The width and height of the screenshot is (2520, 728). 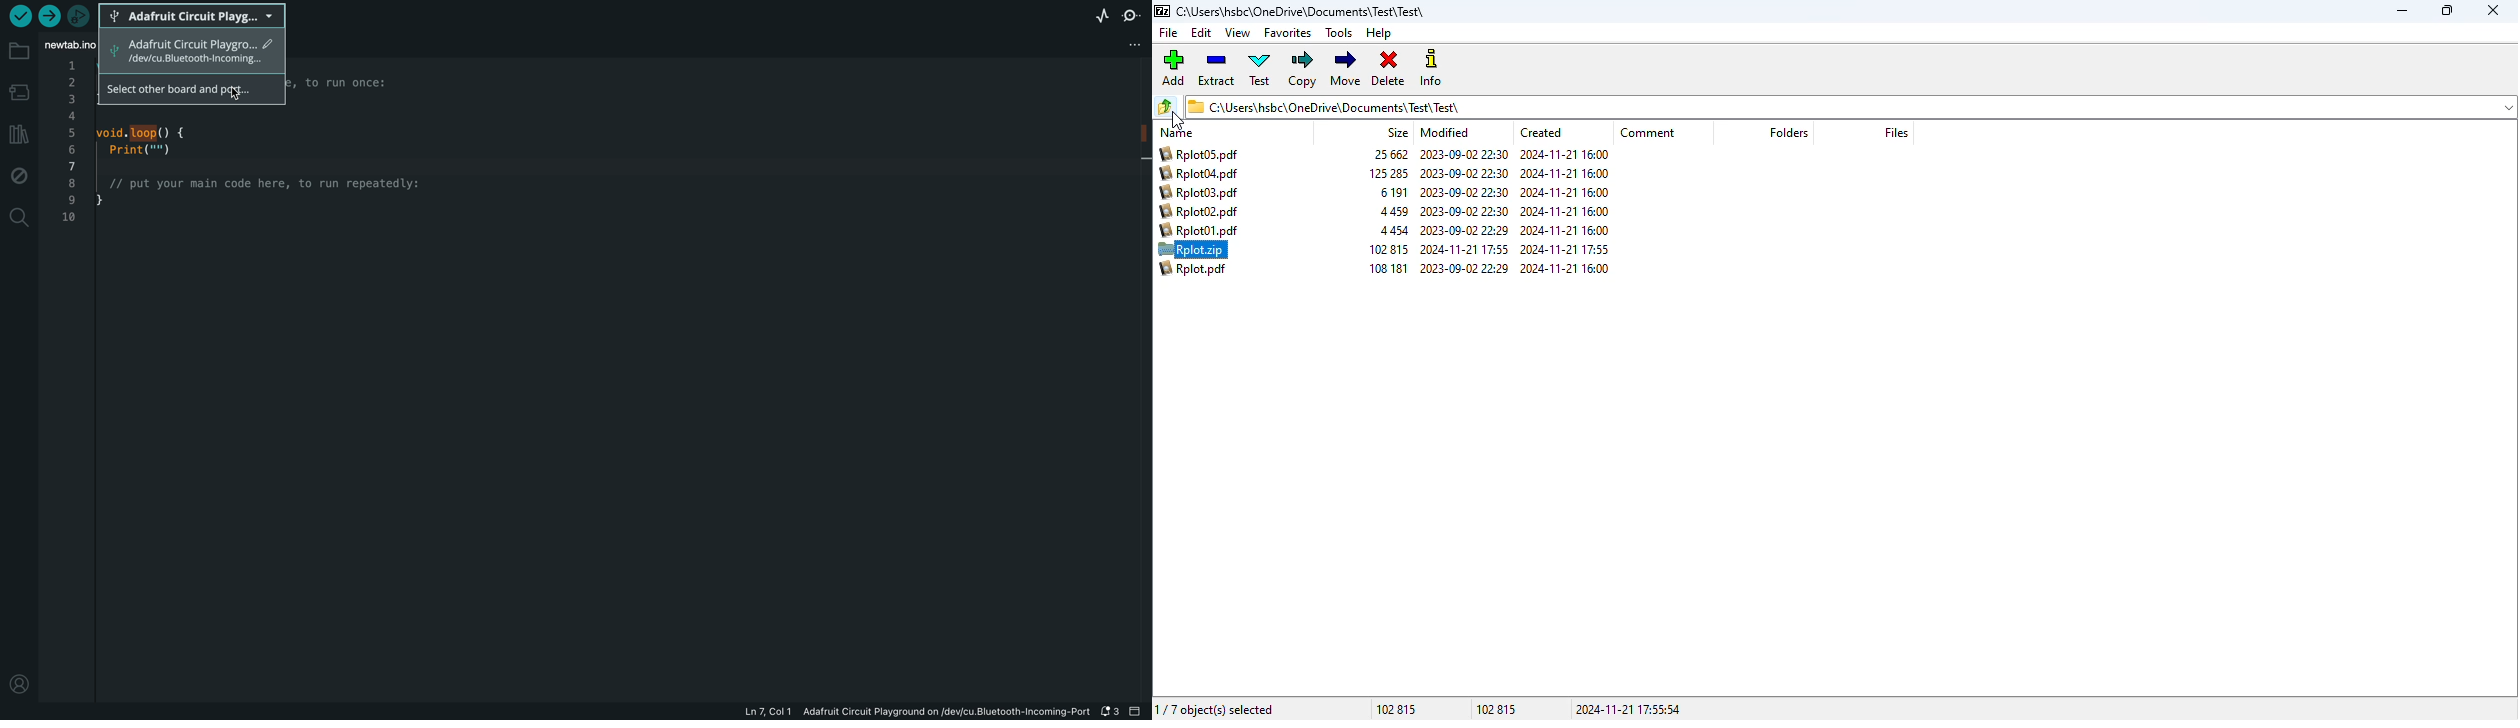 I want to click on file tab, so click(x=67, y=46).